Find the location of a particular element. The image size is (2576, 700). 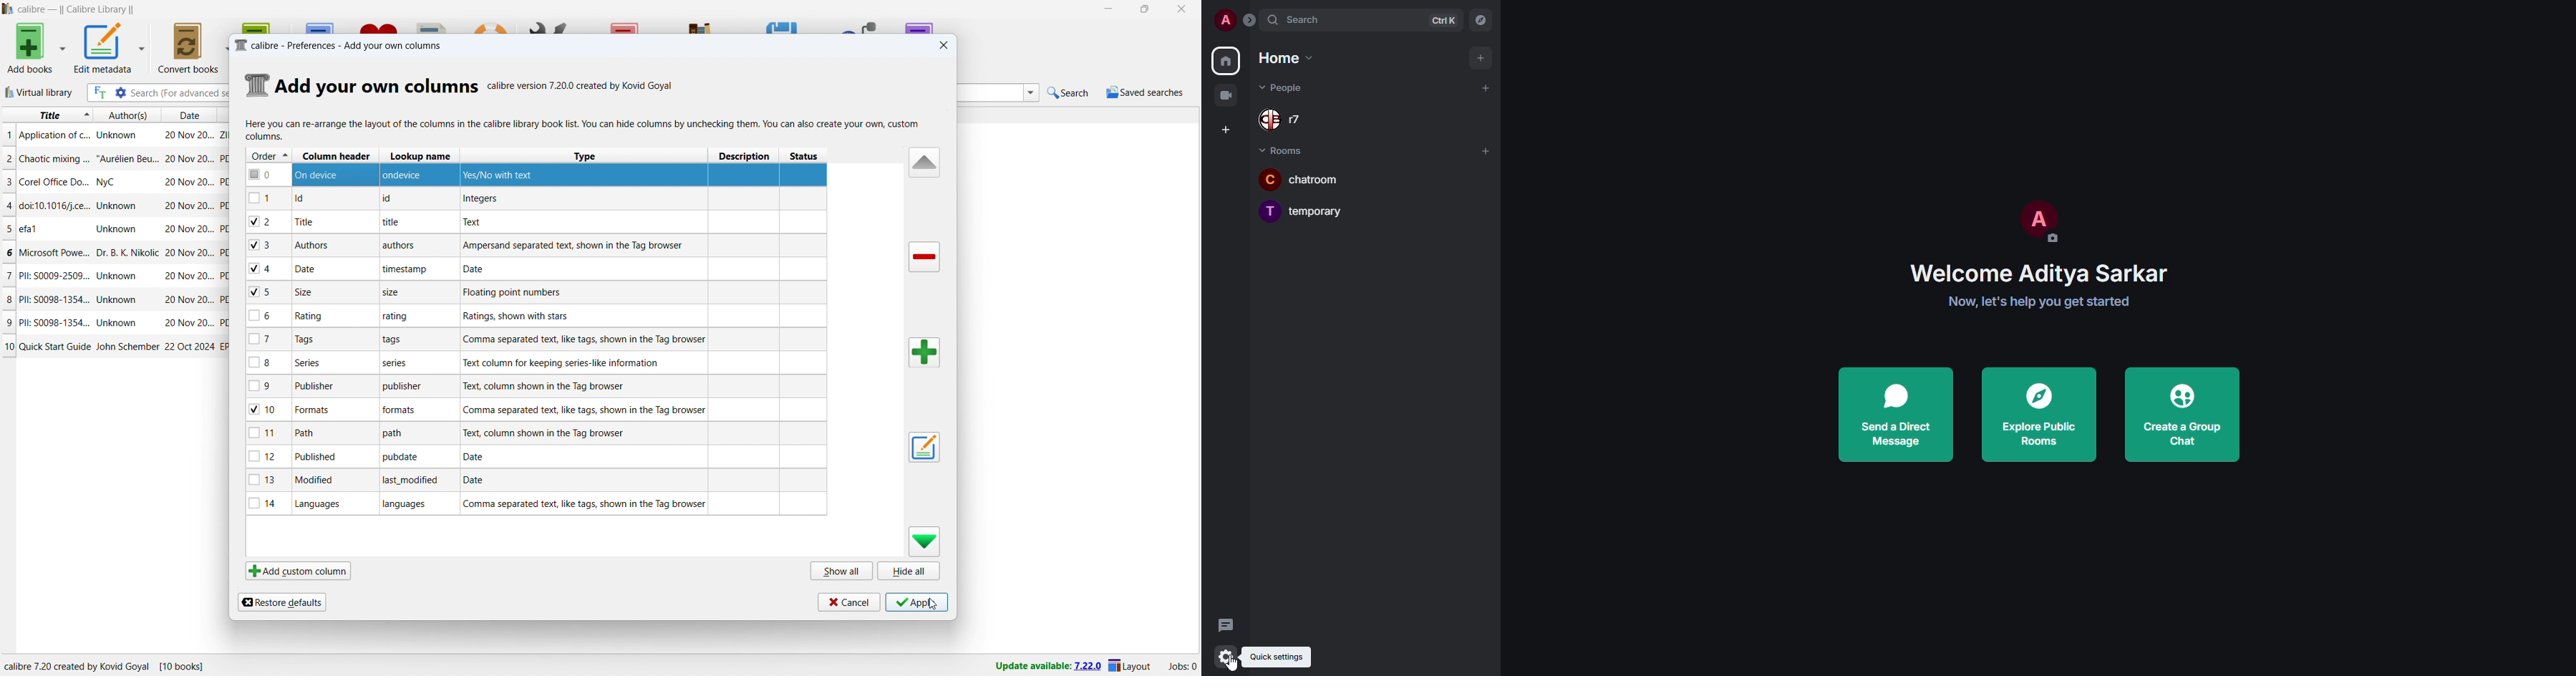

authors is located at coordinates (402, 247).